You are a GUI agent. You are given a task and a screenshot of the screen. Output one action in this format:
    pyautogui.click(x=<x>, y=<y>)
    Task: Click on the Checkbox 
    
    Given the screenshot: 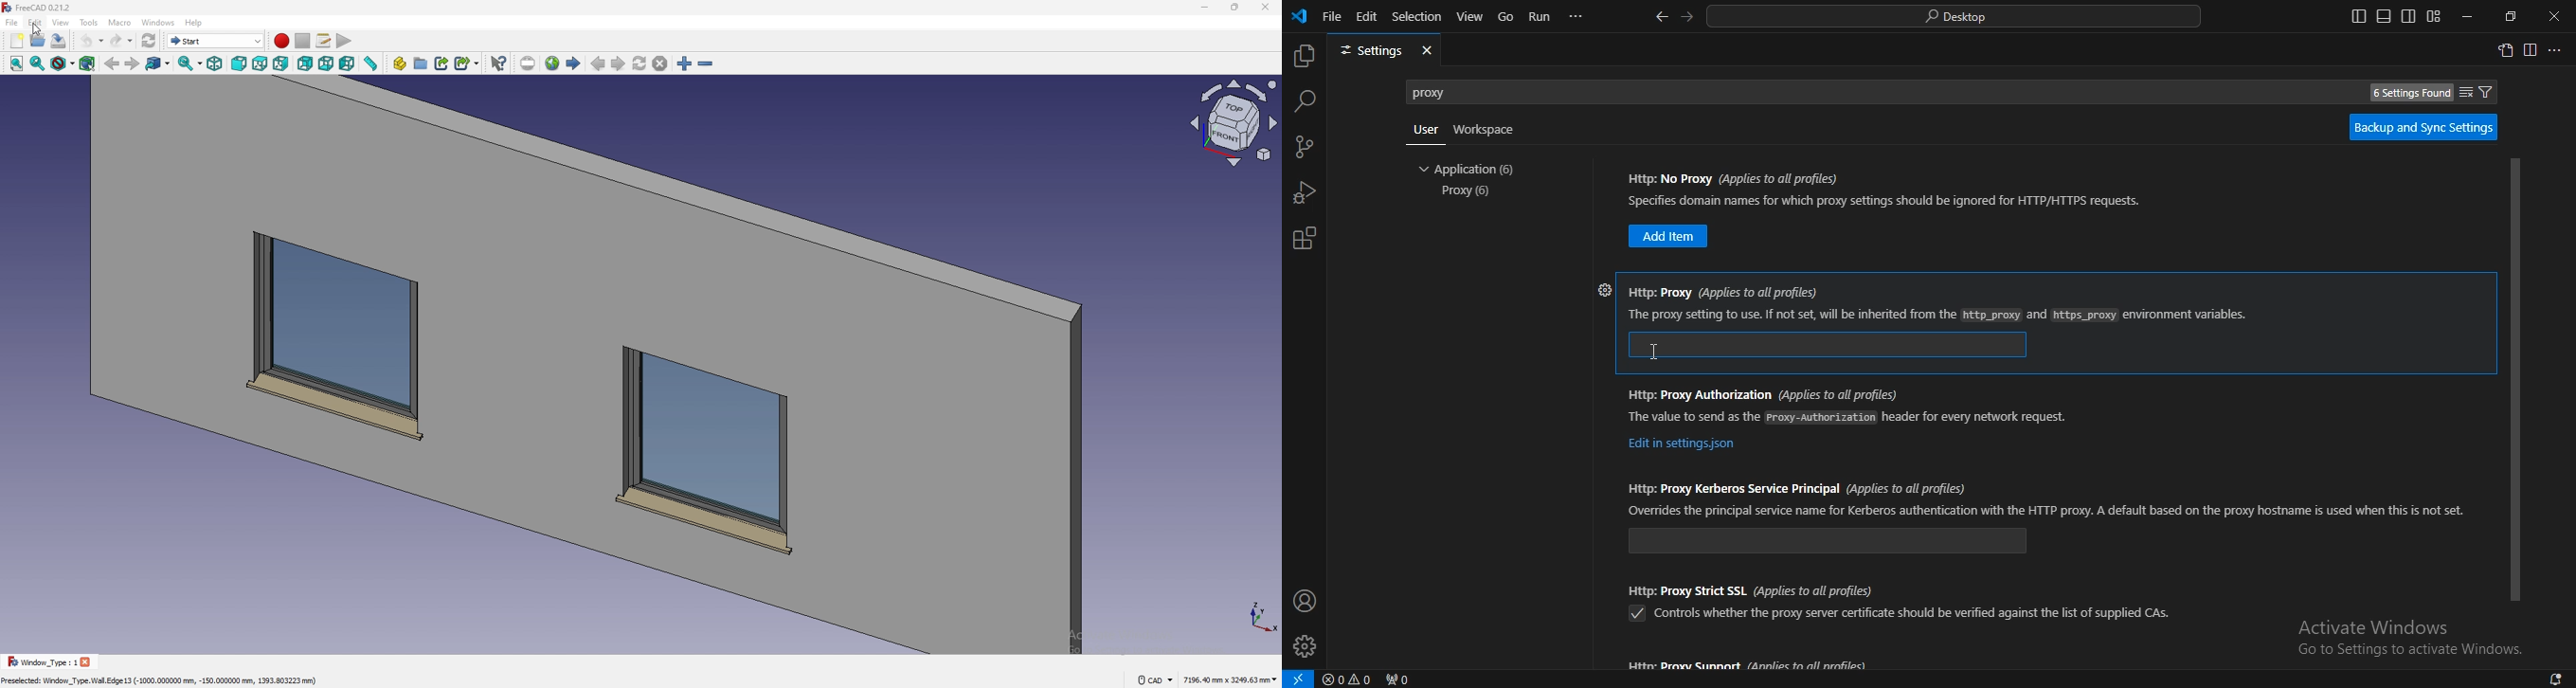 What is the action you would take?
    pyautogui.click(x=1635, y=614)
    